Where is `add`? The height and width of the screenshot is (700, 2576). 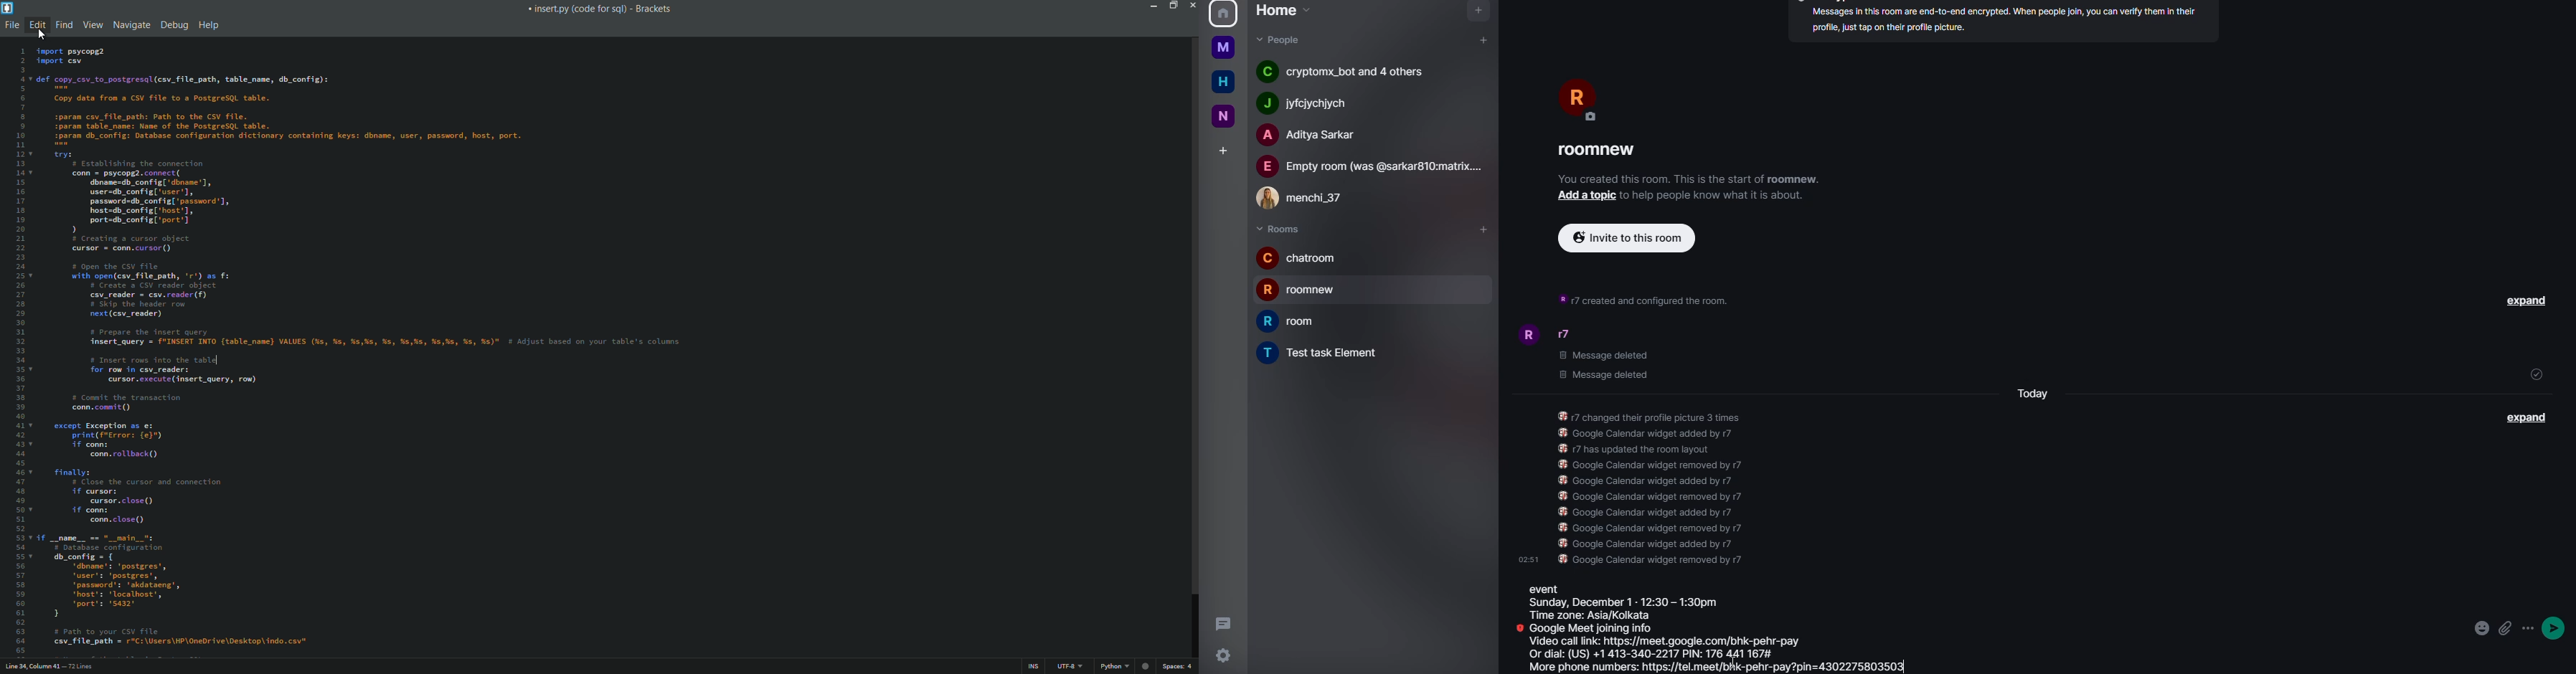
add is located at coordinates (1223, 148).